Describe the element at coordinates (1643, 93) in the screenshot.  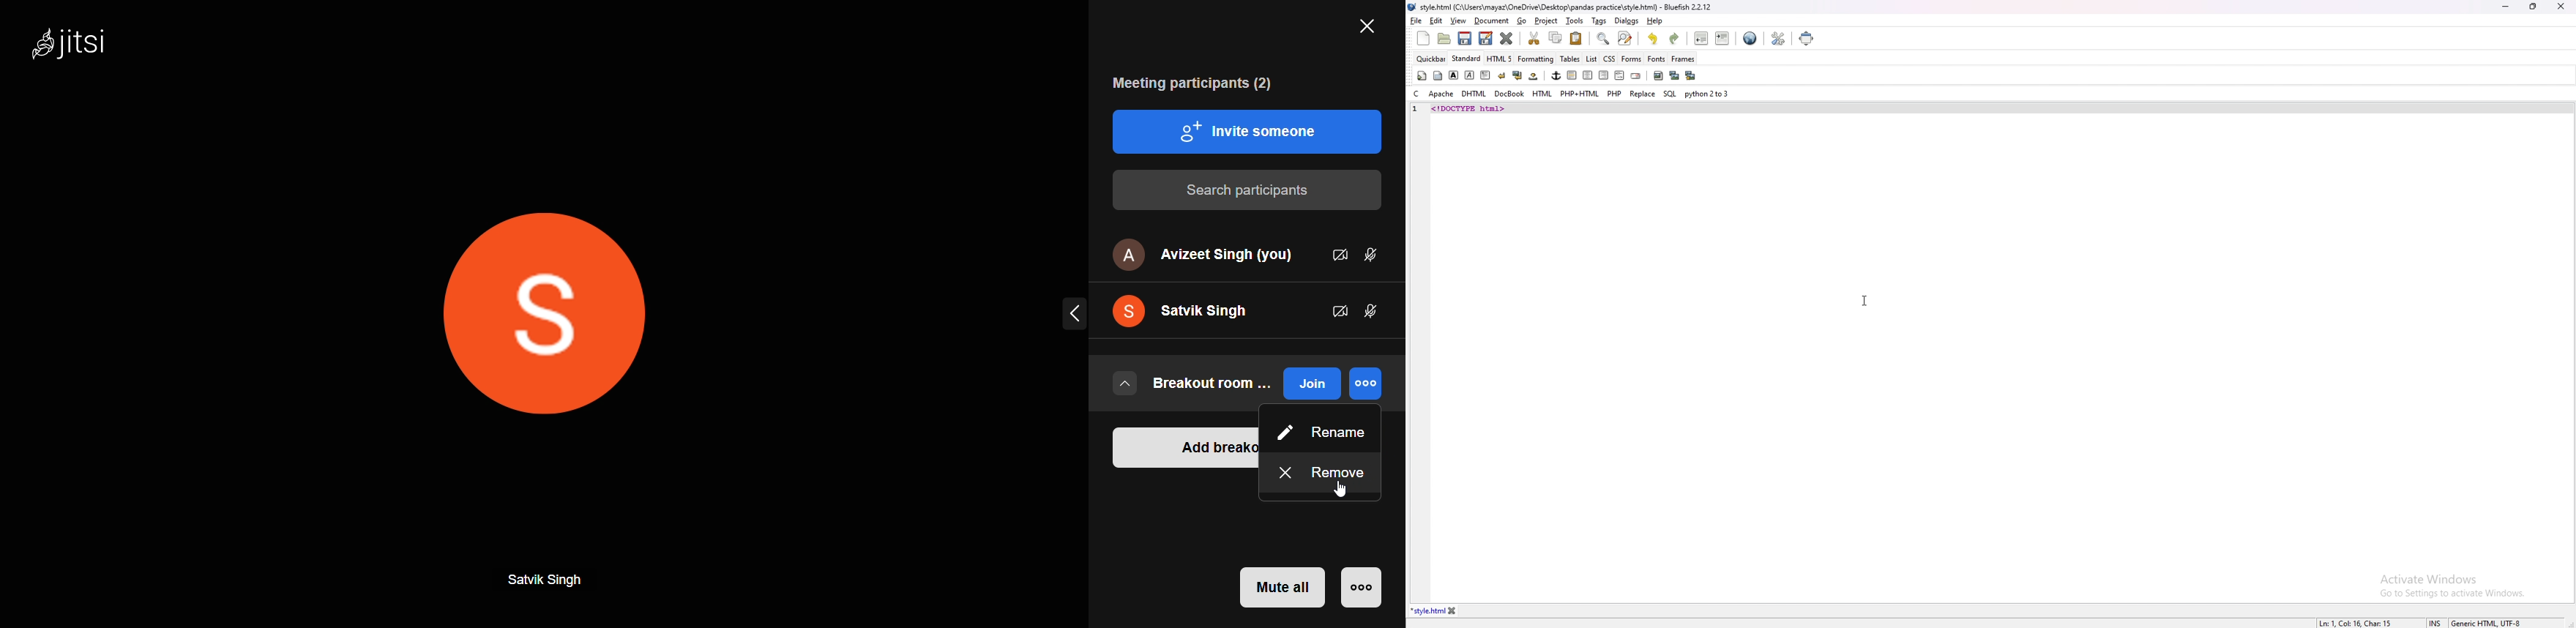
I see `replace` at that location.